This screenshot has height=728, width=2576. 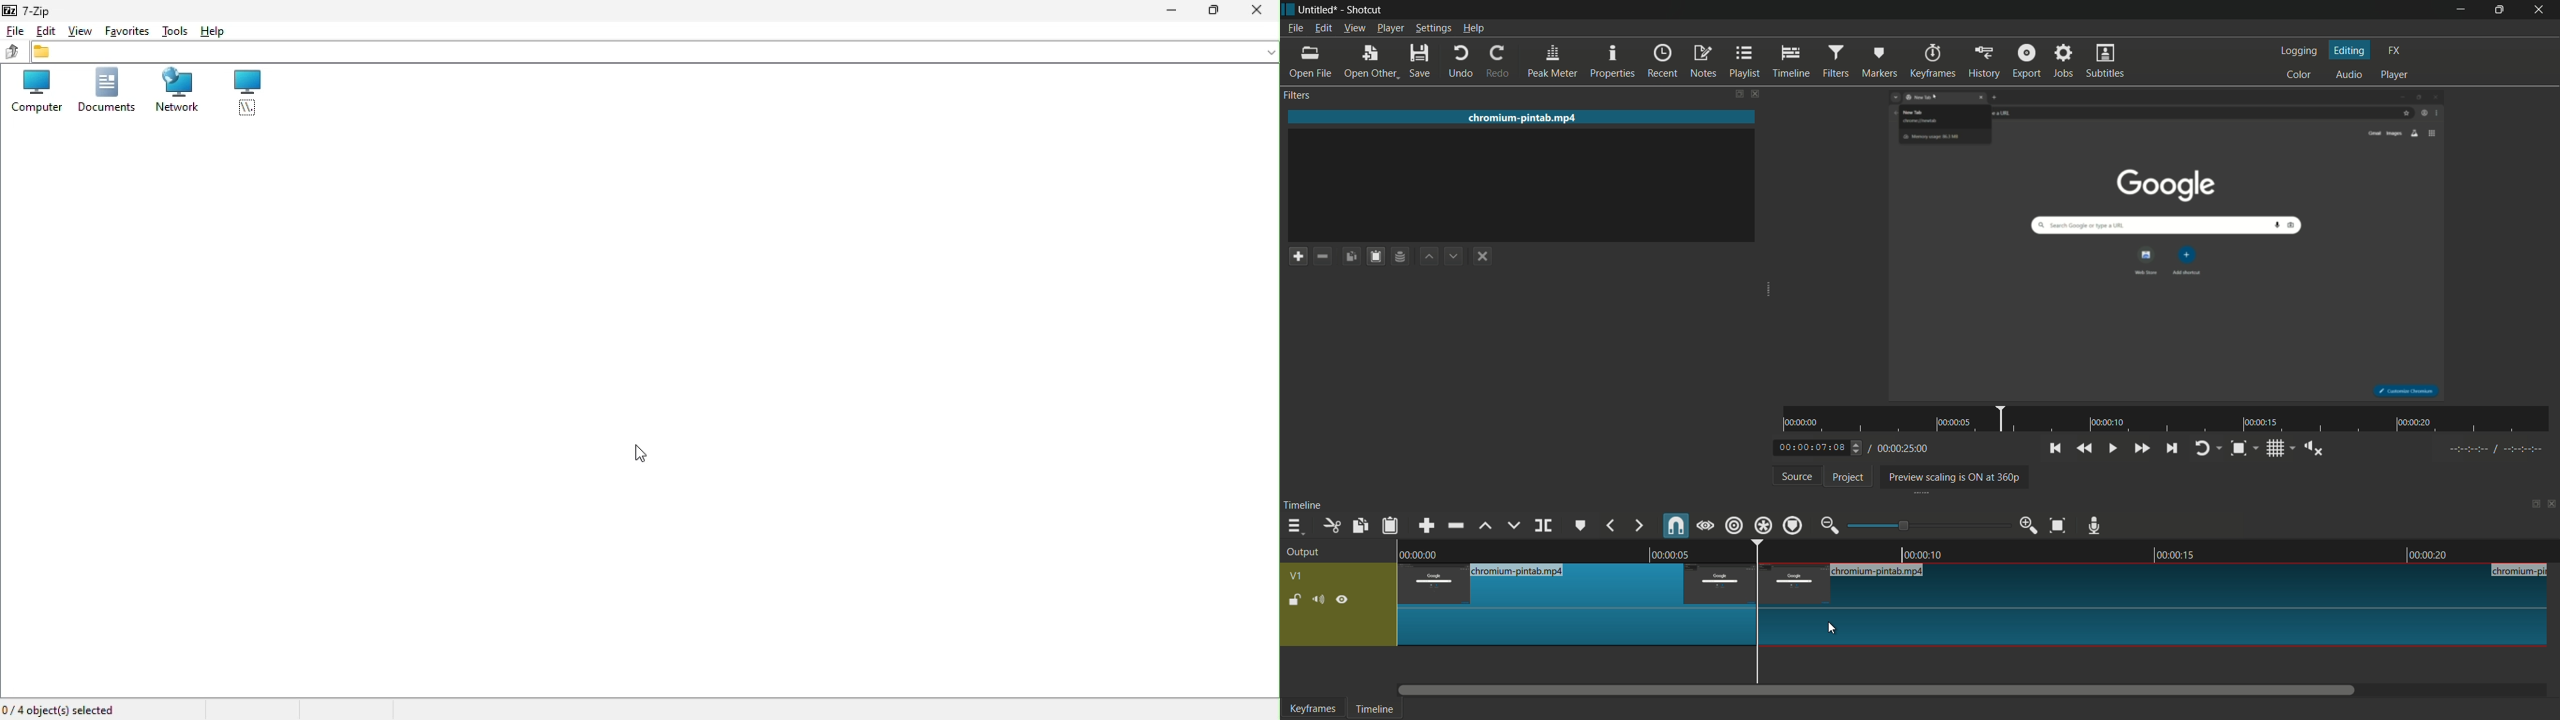 What do you see at coordinates (2175, 553) in the screenshot?
I see `0.00.015` at bounding box center [2175, 553].